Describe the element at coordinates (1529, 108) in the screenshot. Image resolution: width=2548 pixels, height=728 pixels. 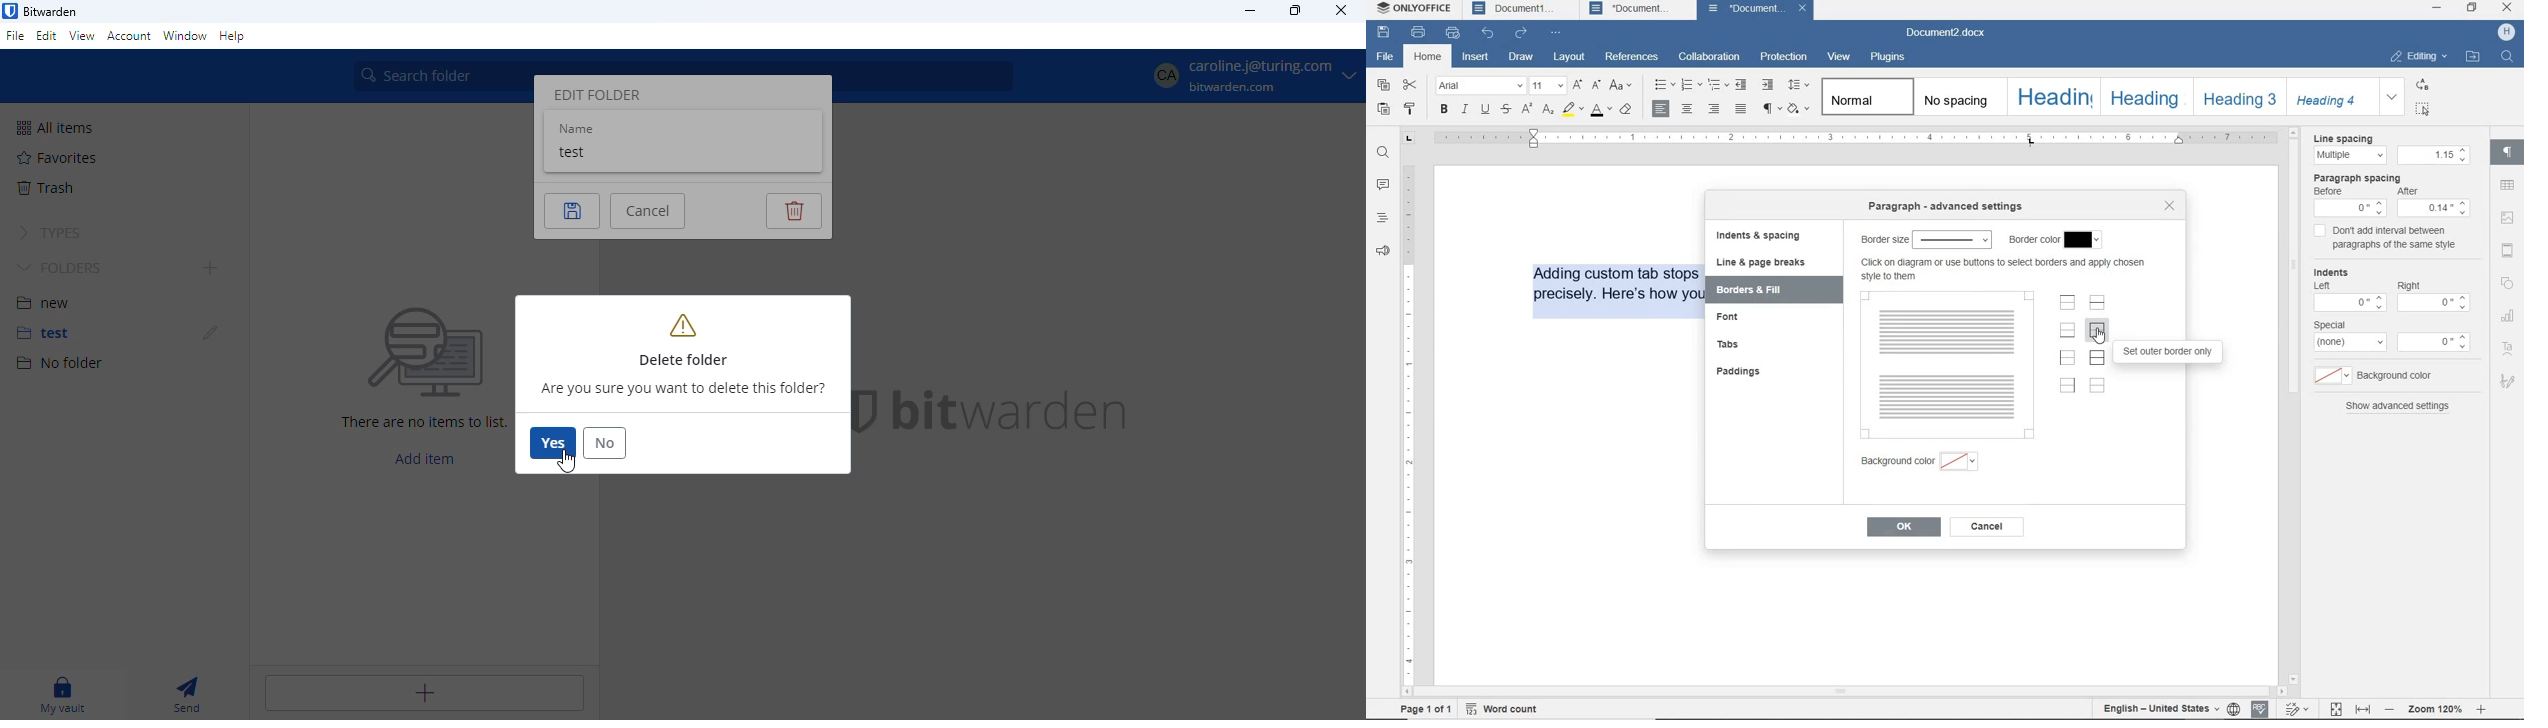
I see `superscript` at that location.